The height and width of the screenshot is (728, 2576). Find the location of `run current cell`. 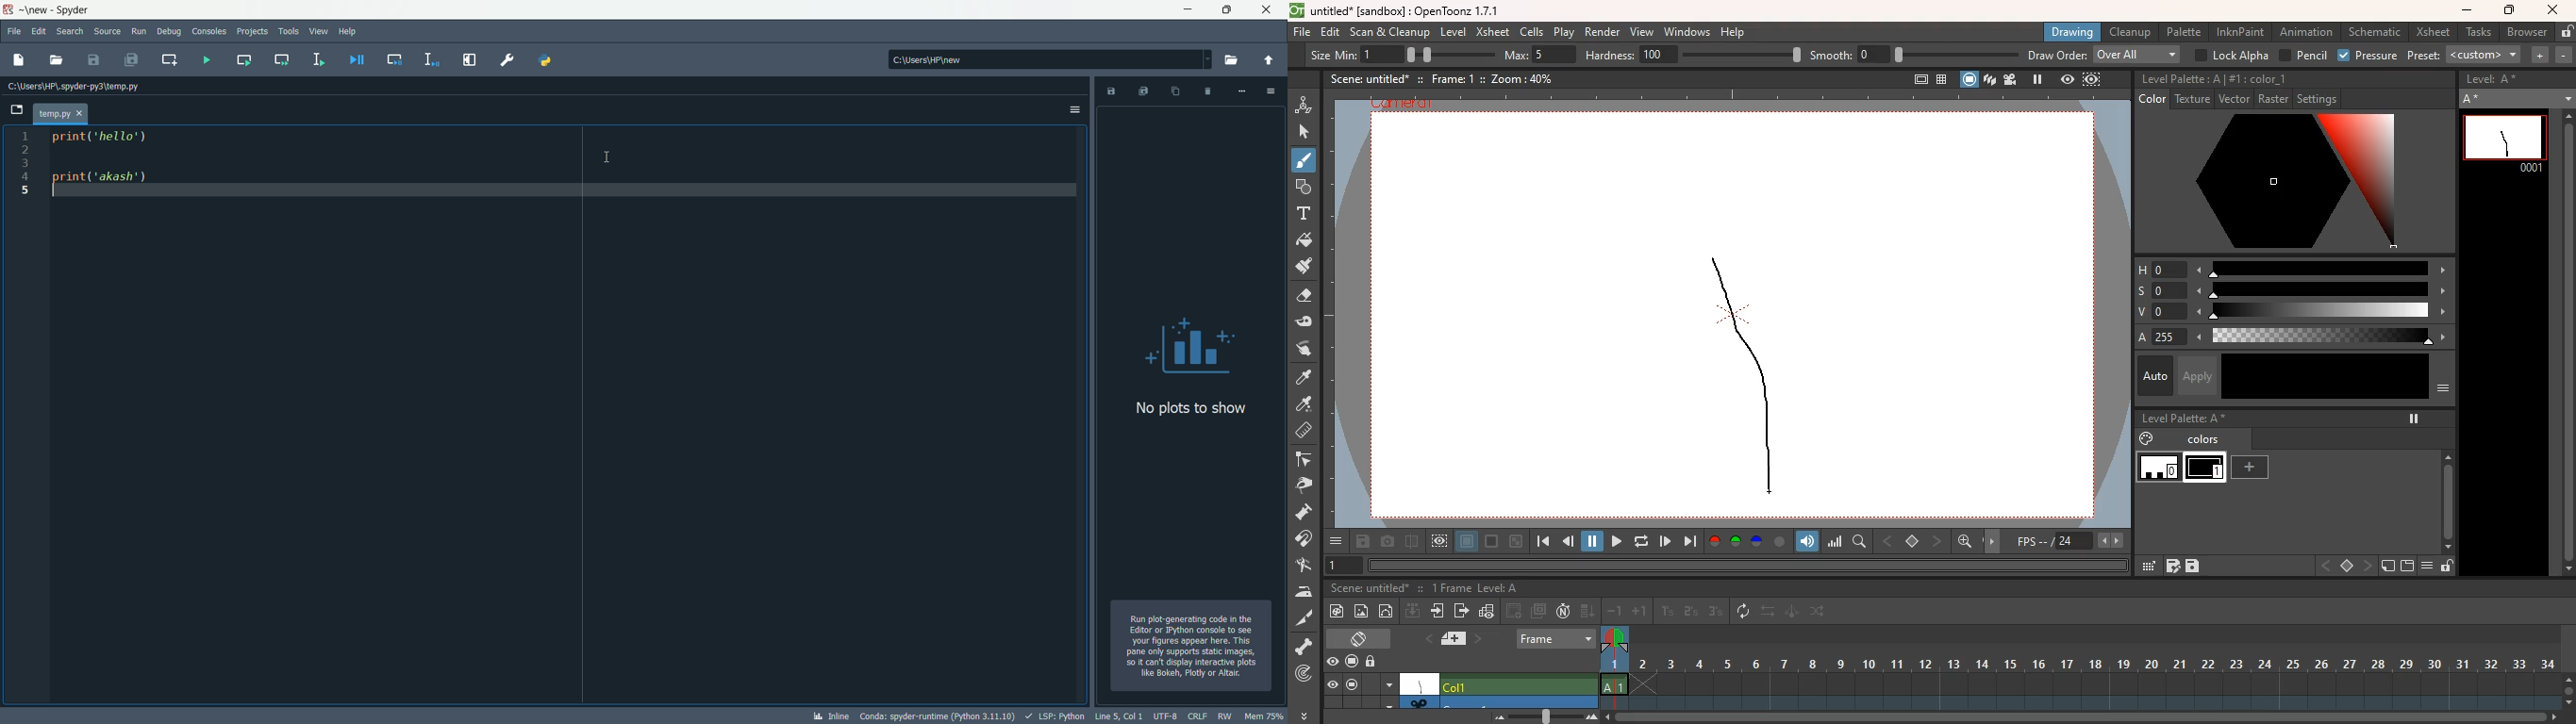

run current cell is located at coordinates (243, 58).